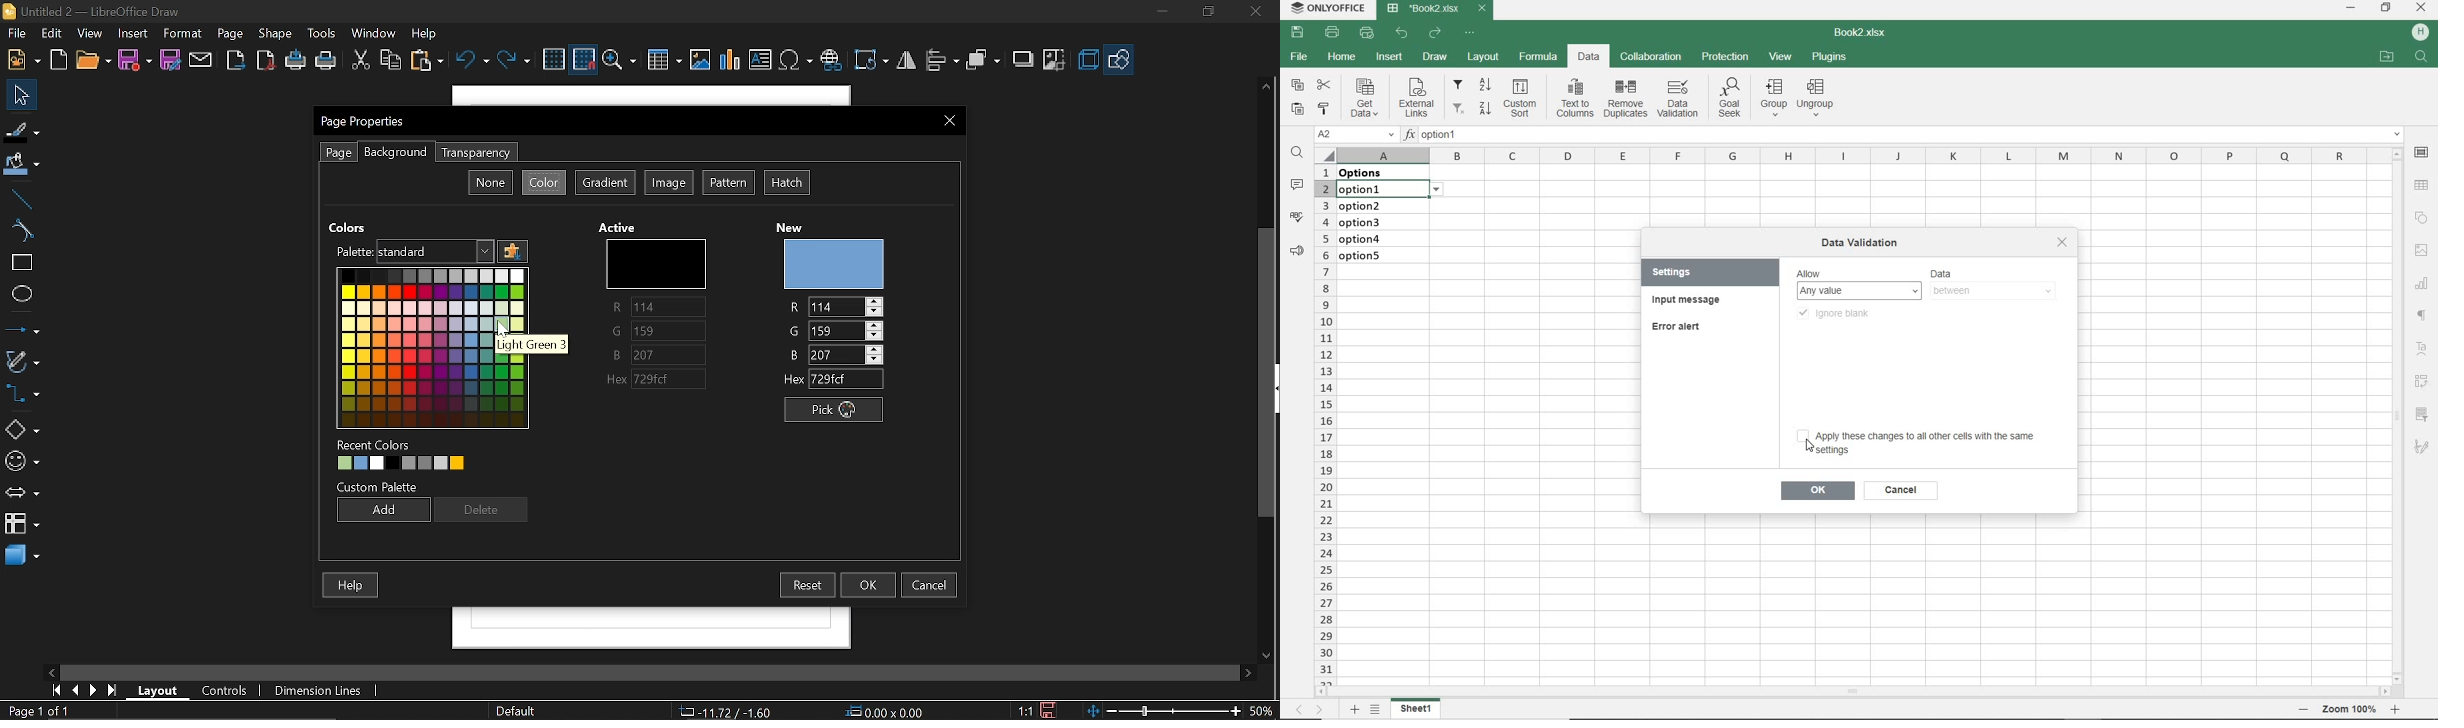  What do you see at coordinates (584, 59) in the screenshot?
I see `Snap to grid` at bounding box center [584, 59].